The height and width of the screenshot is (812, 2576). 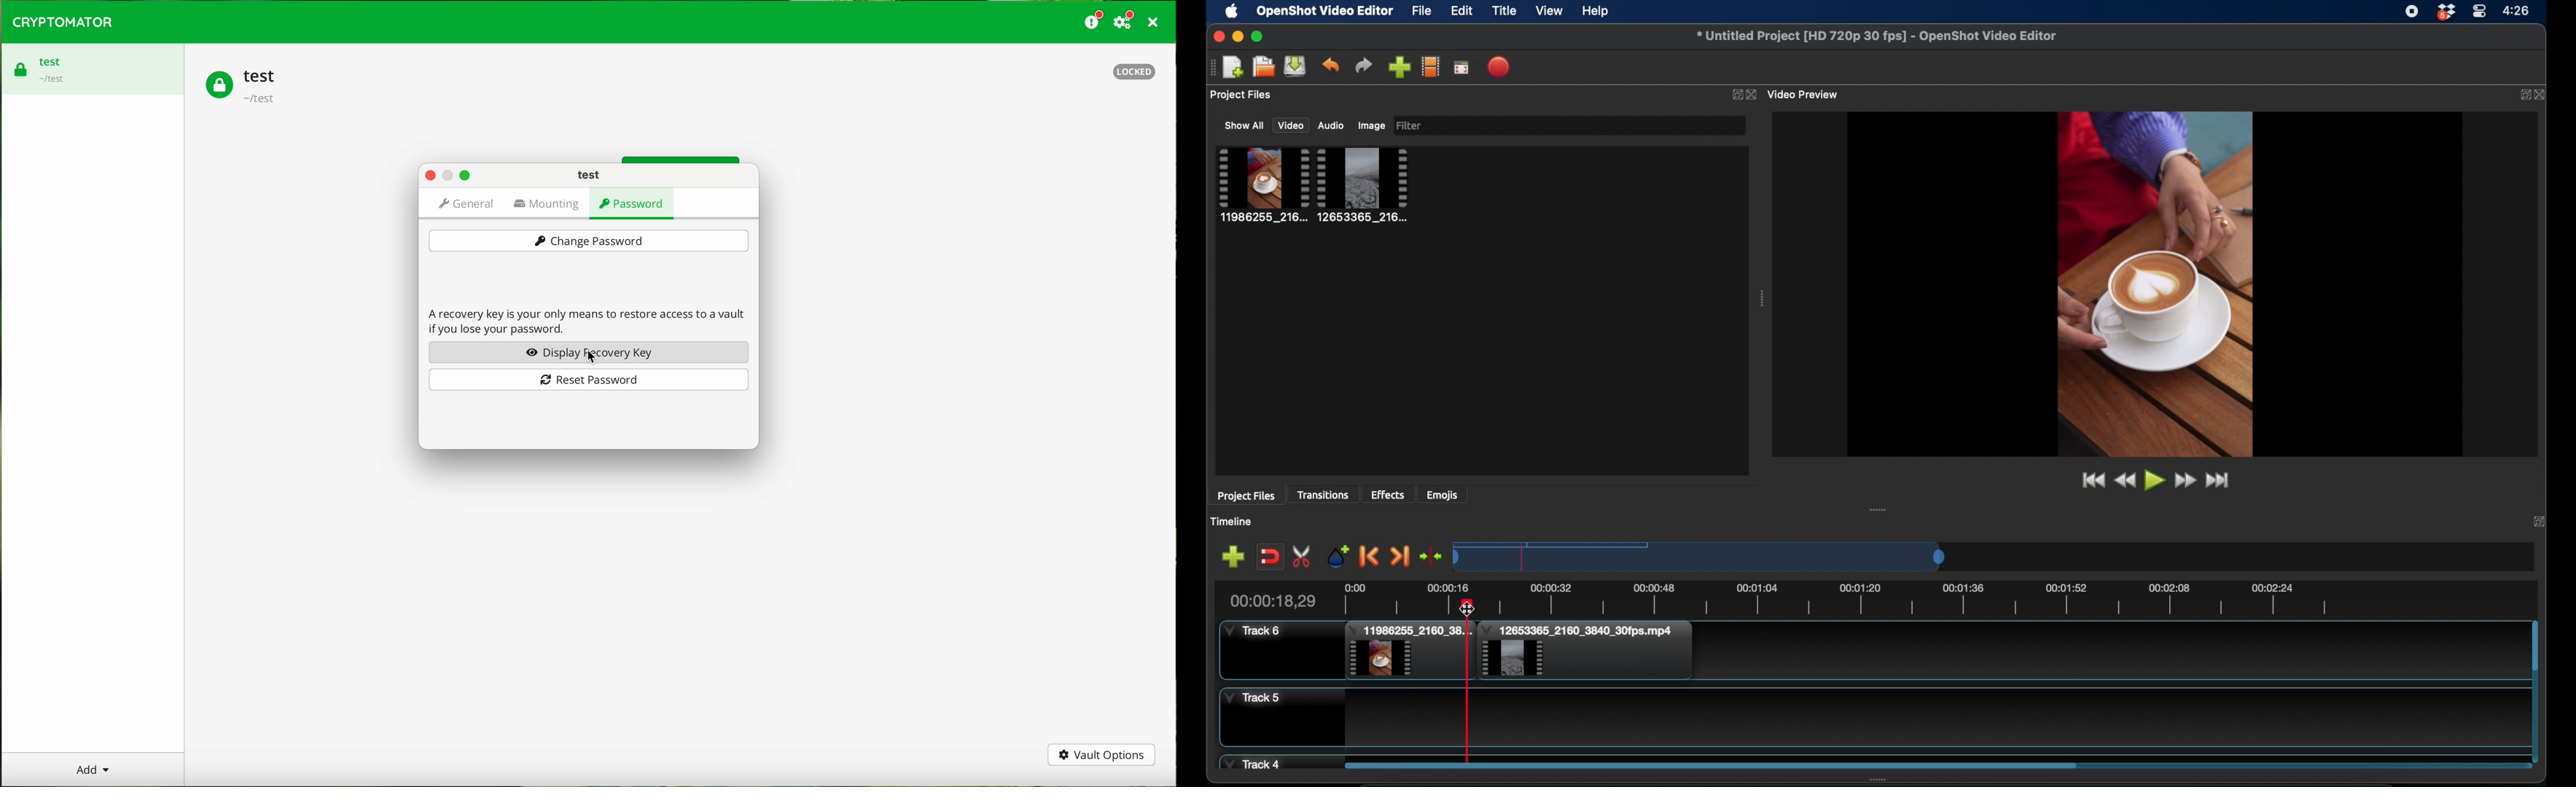 I want to click on playhead, so click(x=1467, y=685).